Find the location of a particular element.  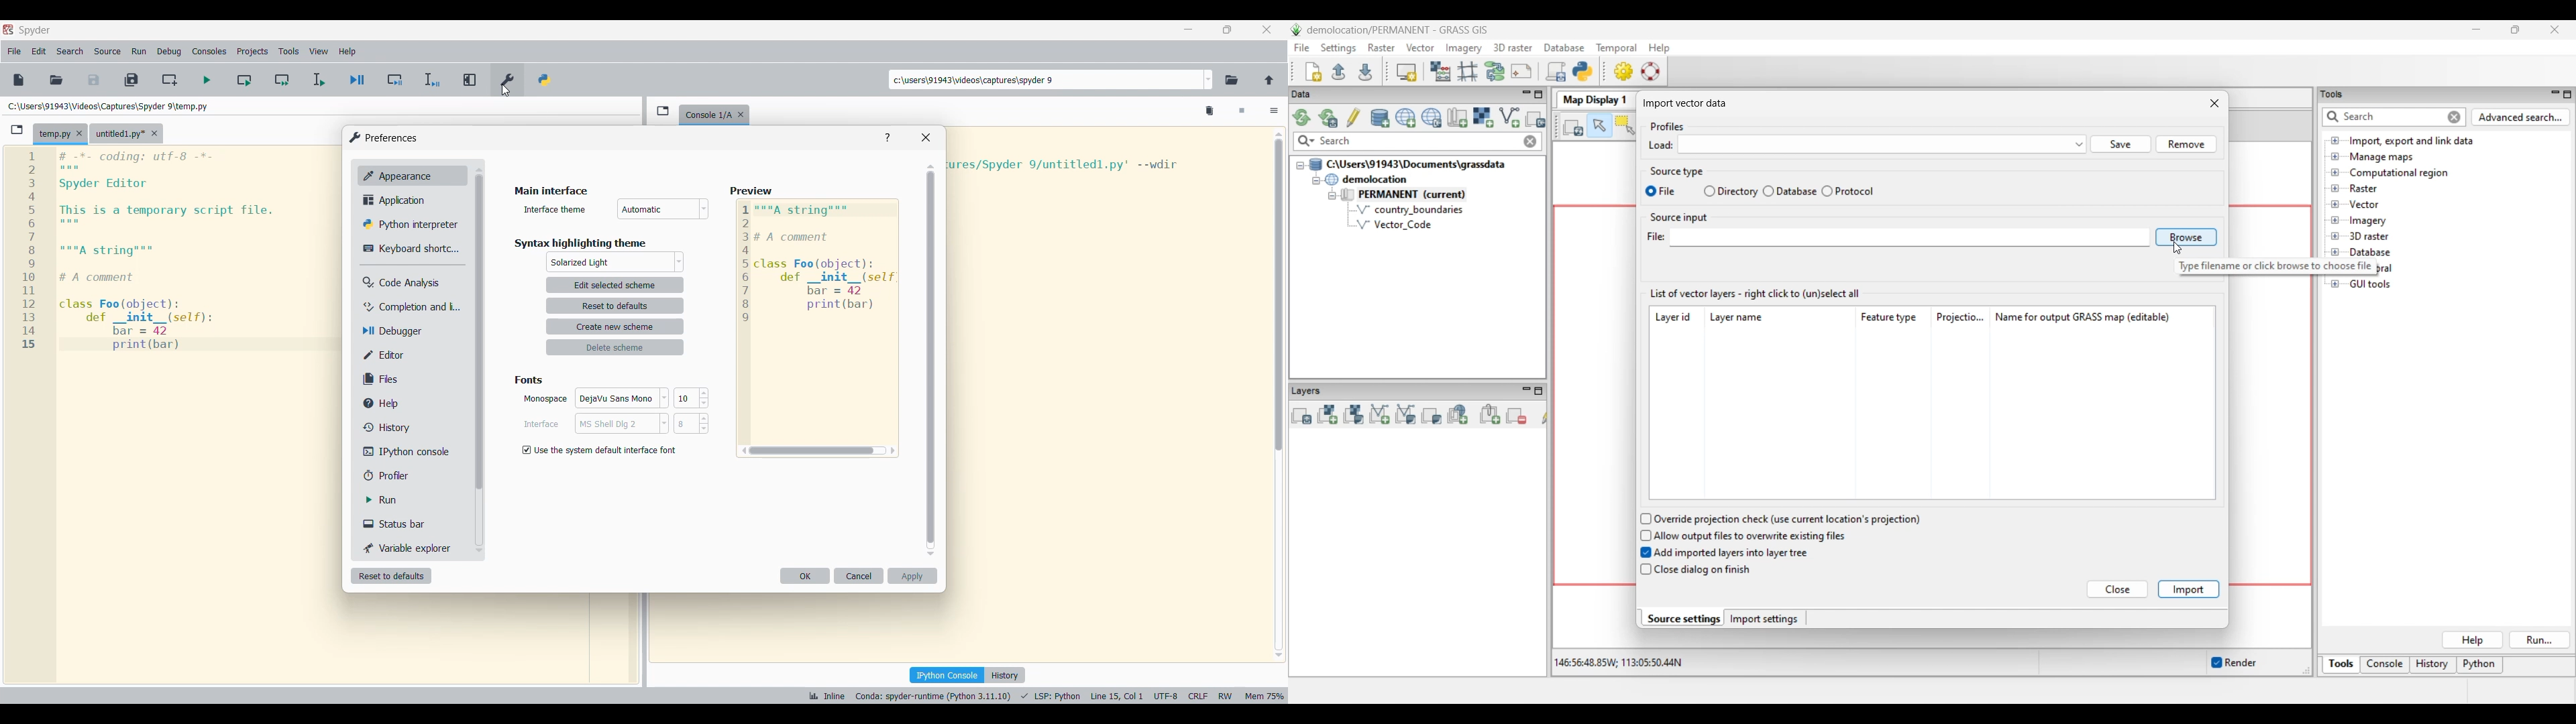

Layer name column is located at coordinates (1760, 317).